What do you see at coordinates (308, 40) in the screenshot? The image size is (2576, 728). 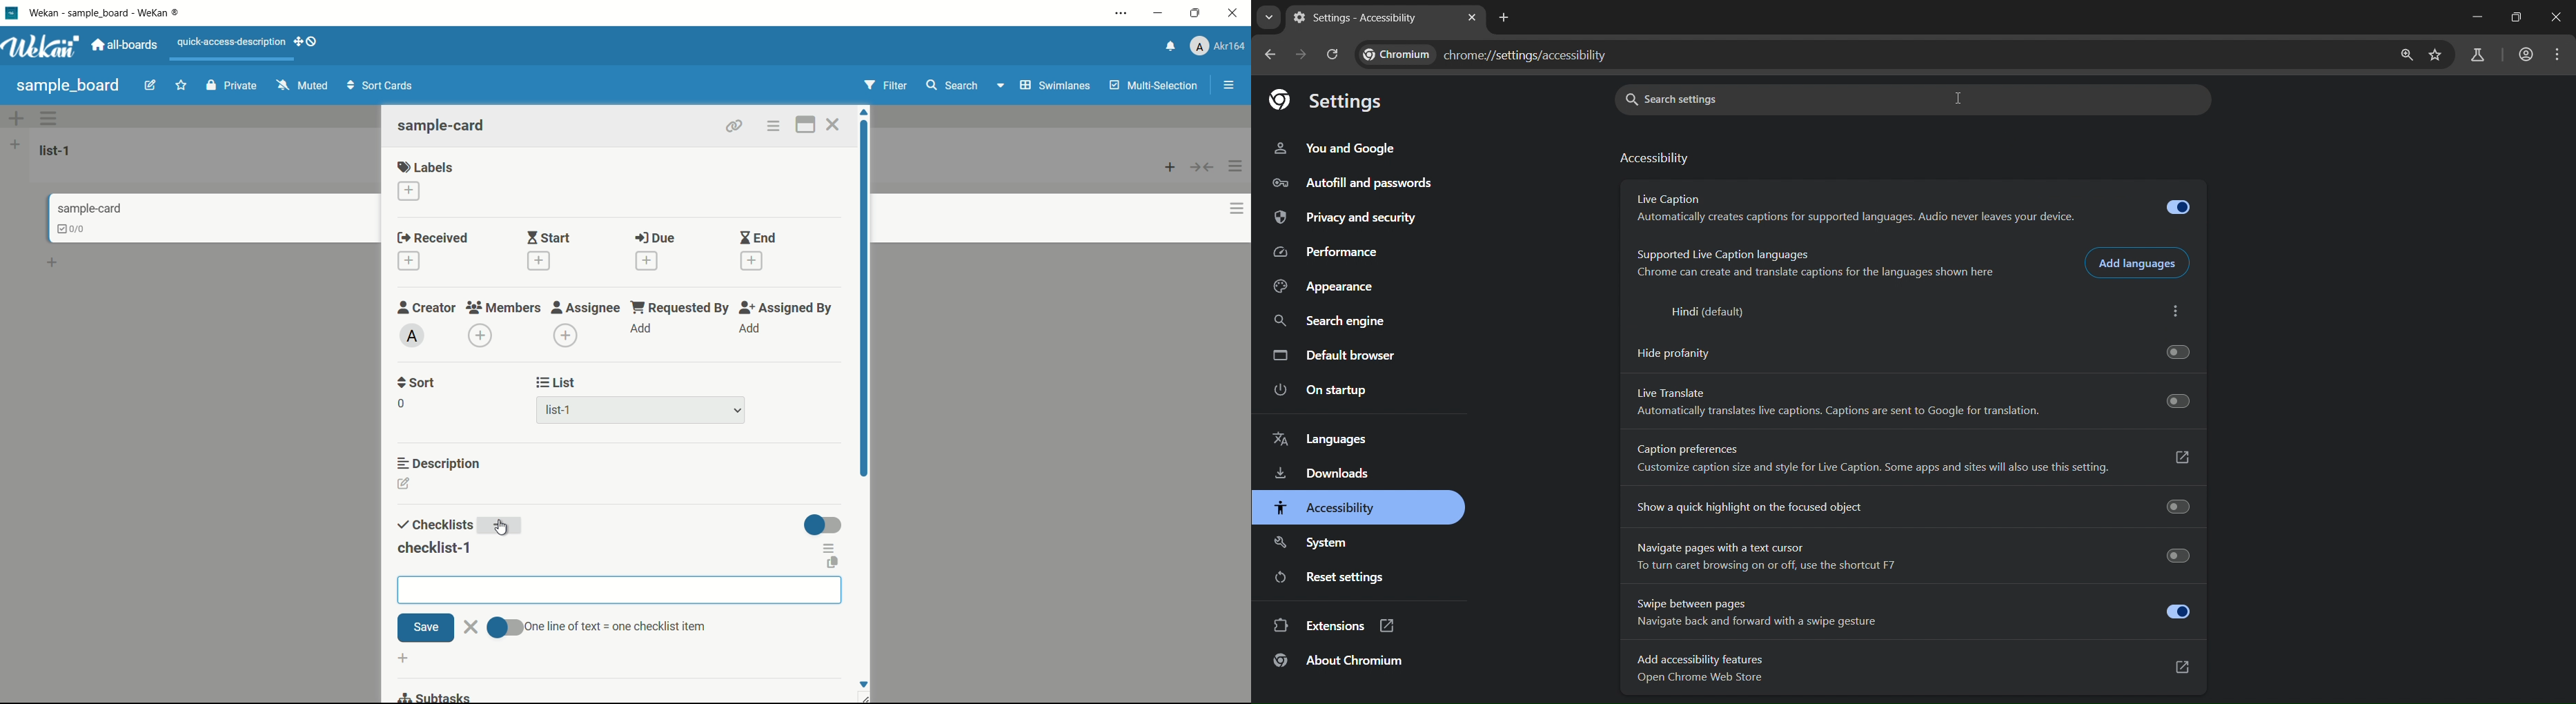 I see `show-desktop-drag-handles` at bounding box center [308, 40].